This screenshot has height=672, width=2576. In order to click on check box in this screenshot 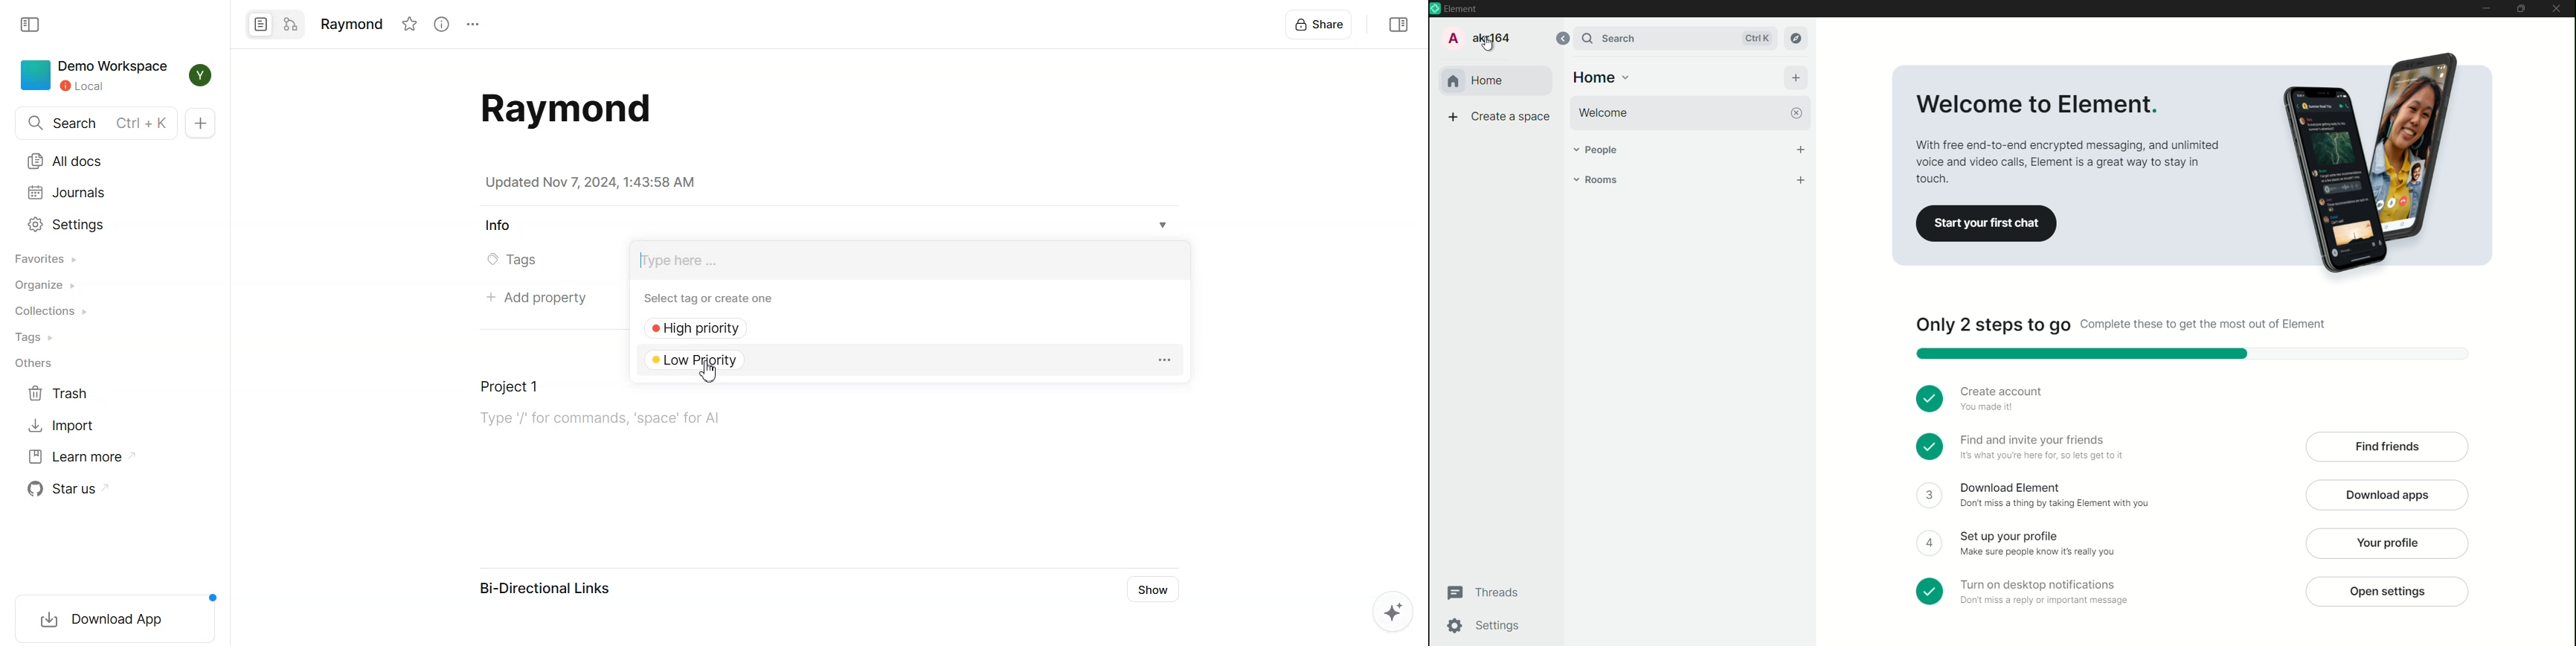, I will do `click(1926, 496)`.